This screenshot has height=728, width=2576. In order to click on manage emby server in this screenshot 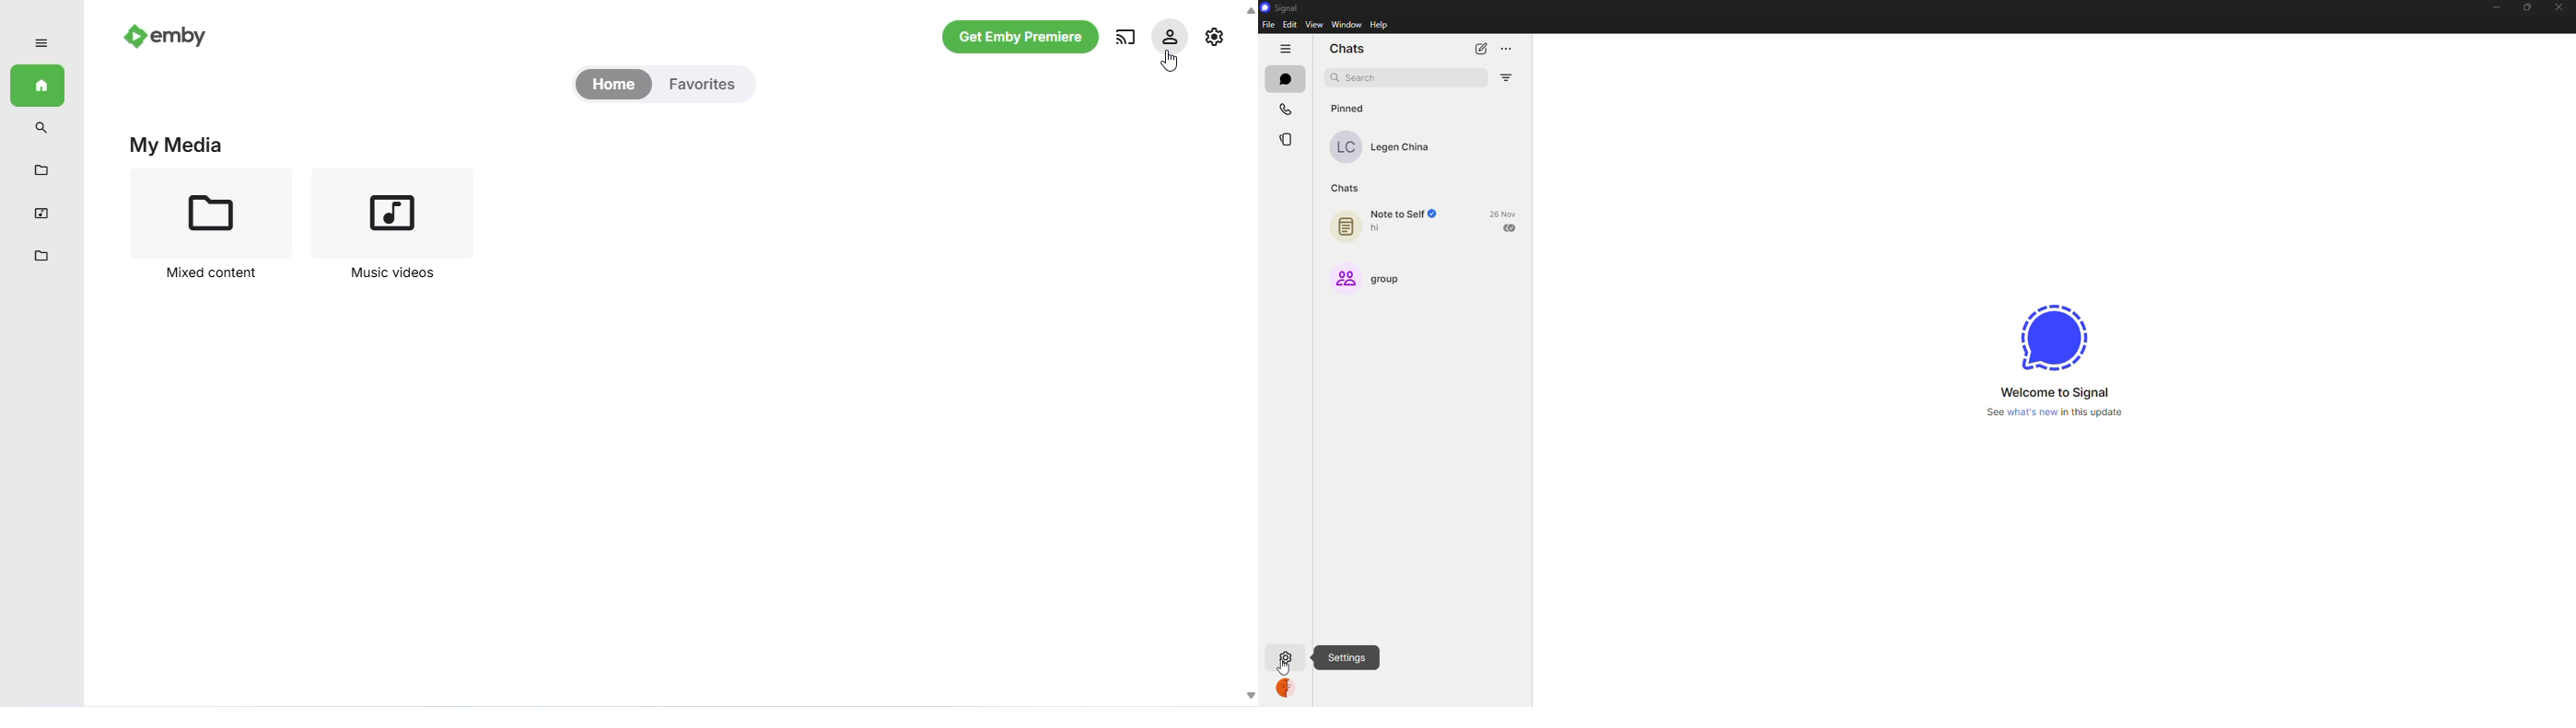, I will do `click(1216, 36)`.